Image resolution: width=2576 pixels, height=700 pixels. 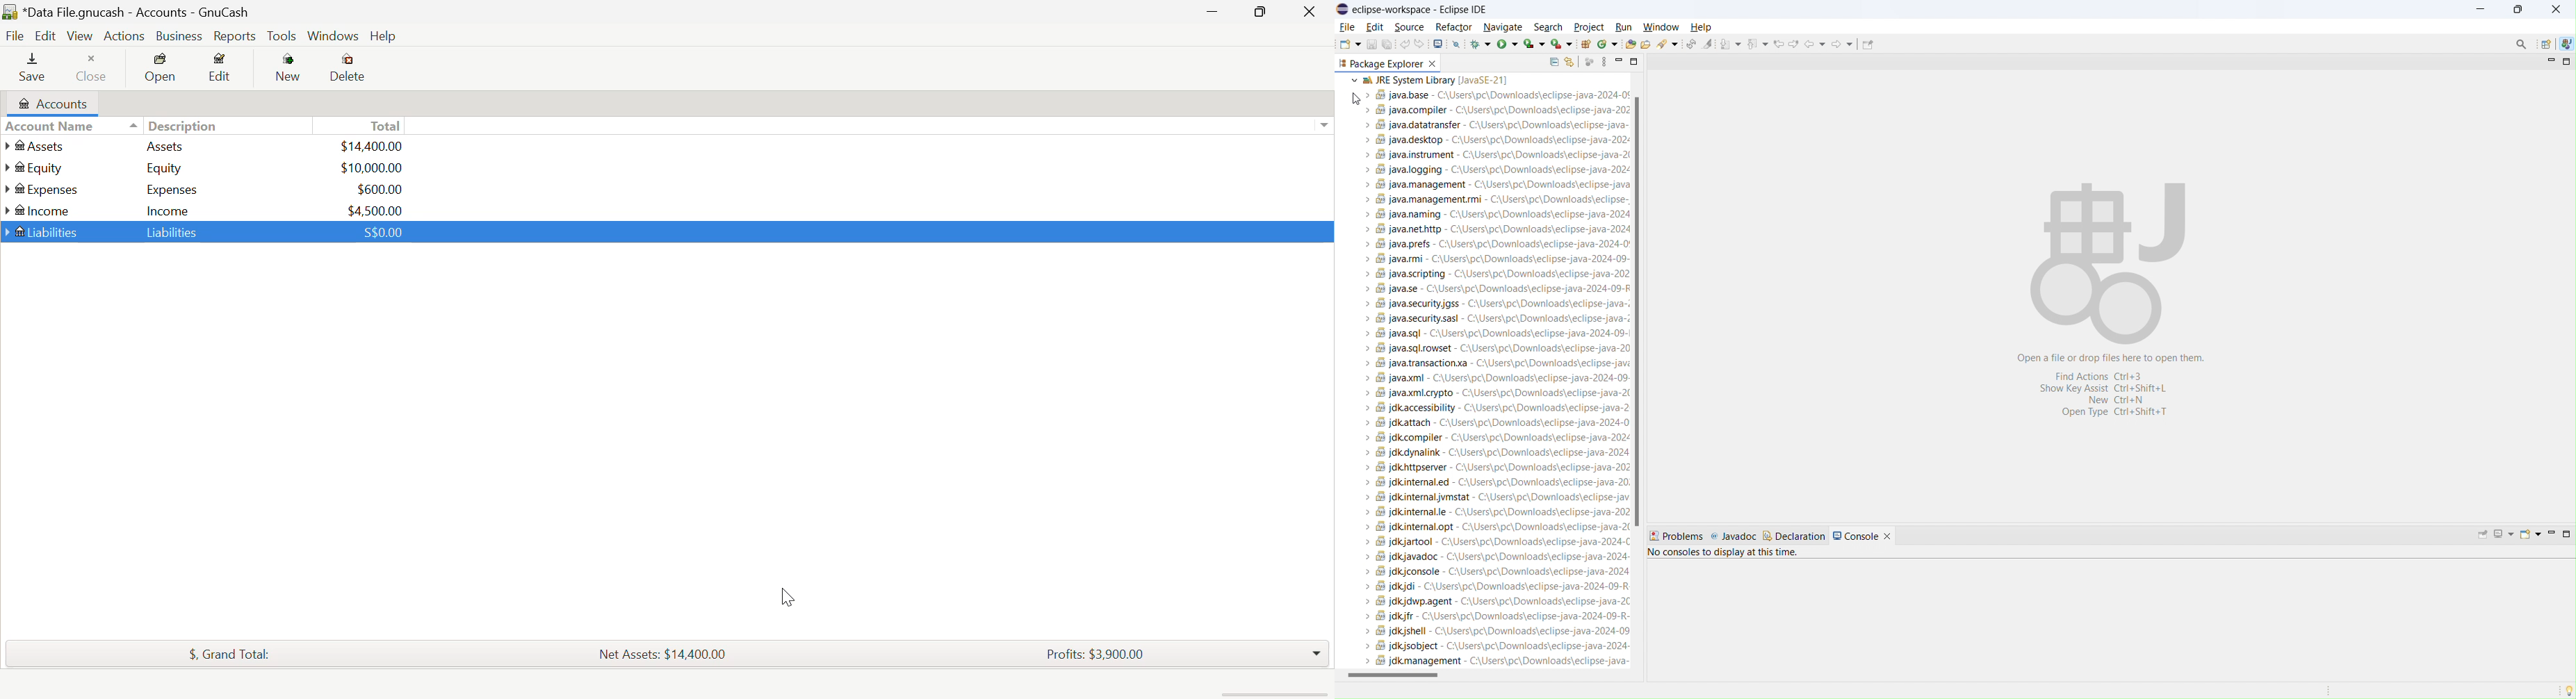 I want to click on link to editor, so click(x=1569, y=61).